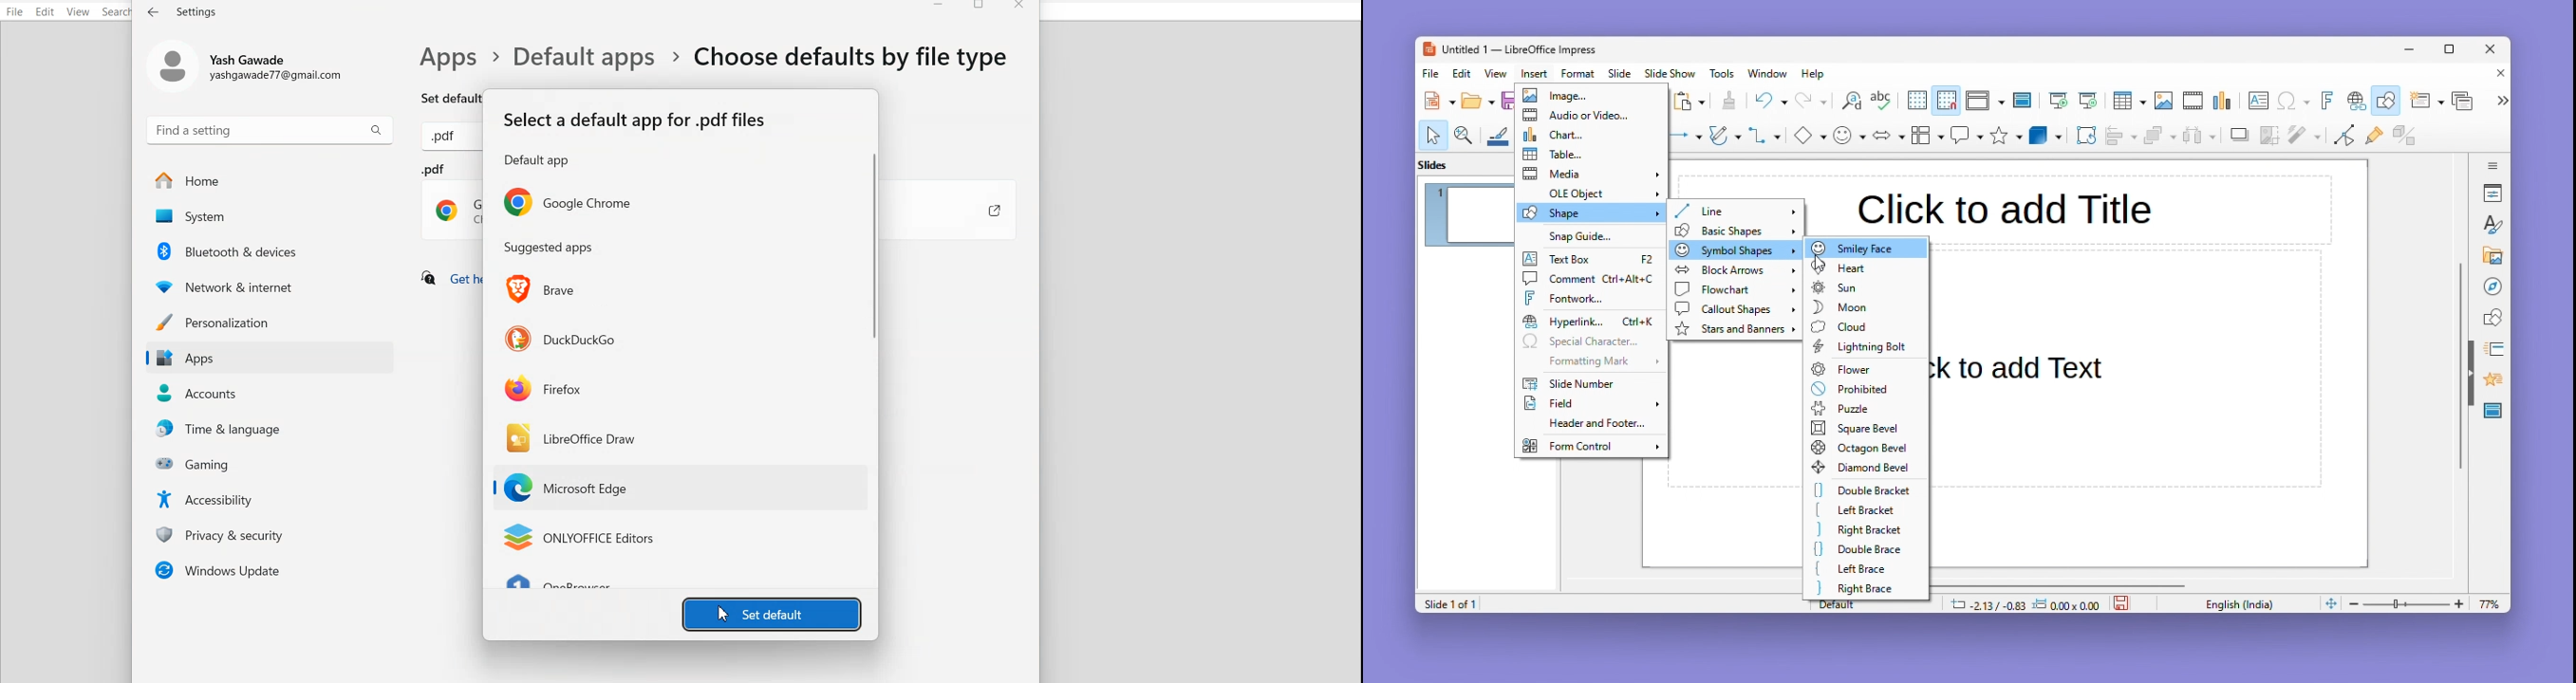  What do you see at coordinates (1683, 136) in the screenshot?
I see `Arrow` at bounding box center [1683, 136].